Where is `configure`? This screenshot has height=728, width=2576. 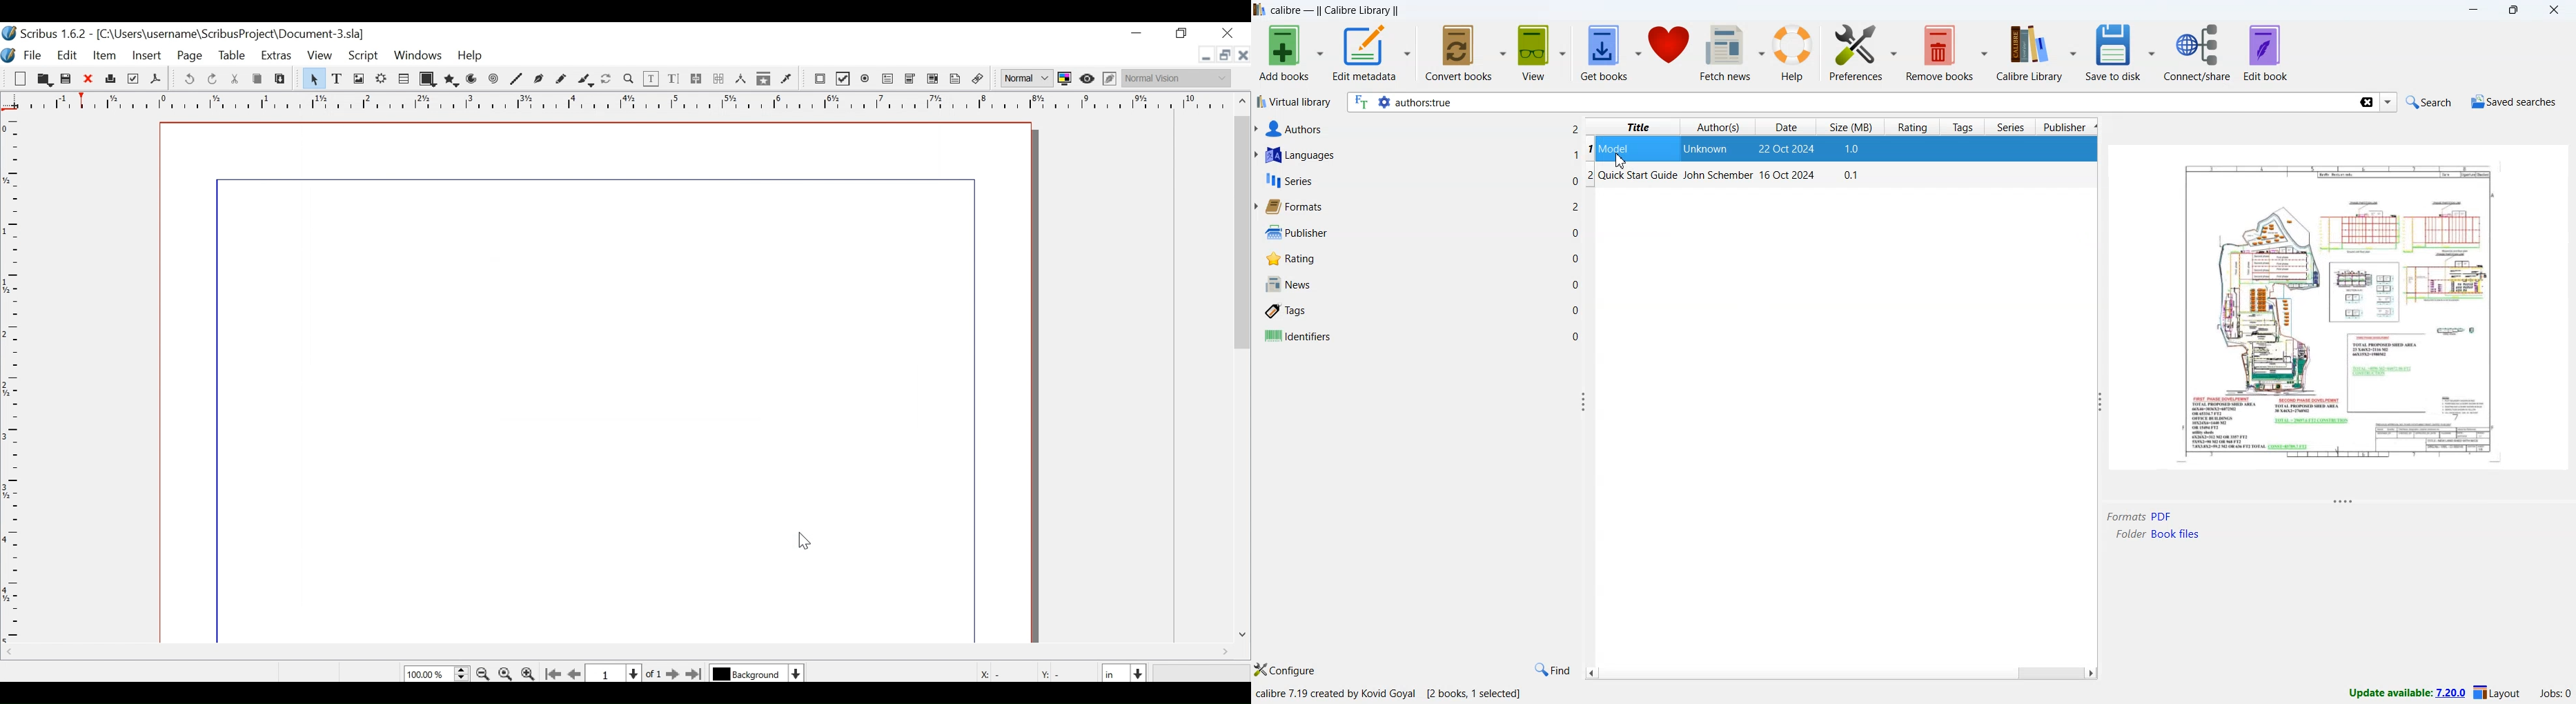
configure is located at coordinates (1286, 671).